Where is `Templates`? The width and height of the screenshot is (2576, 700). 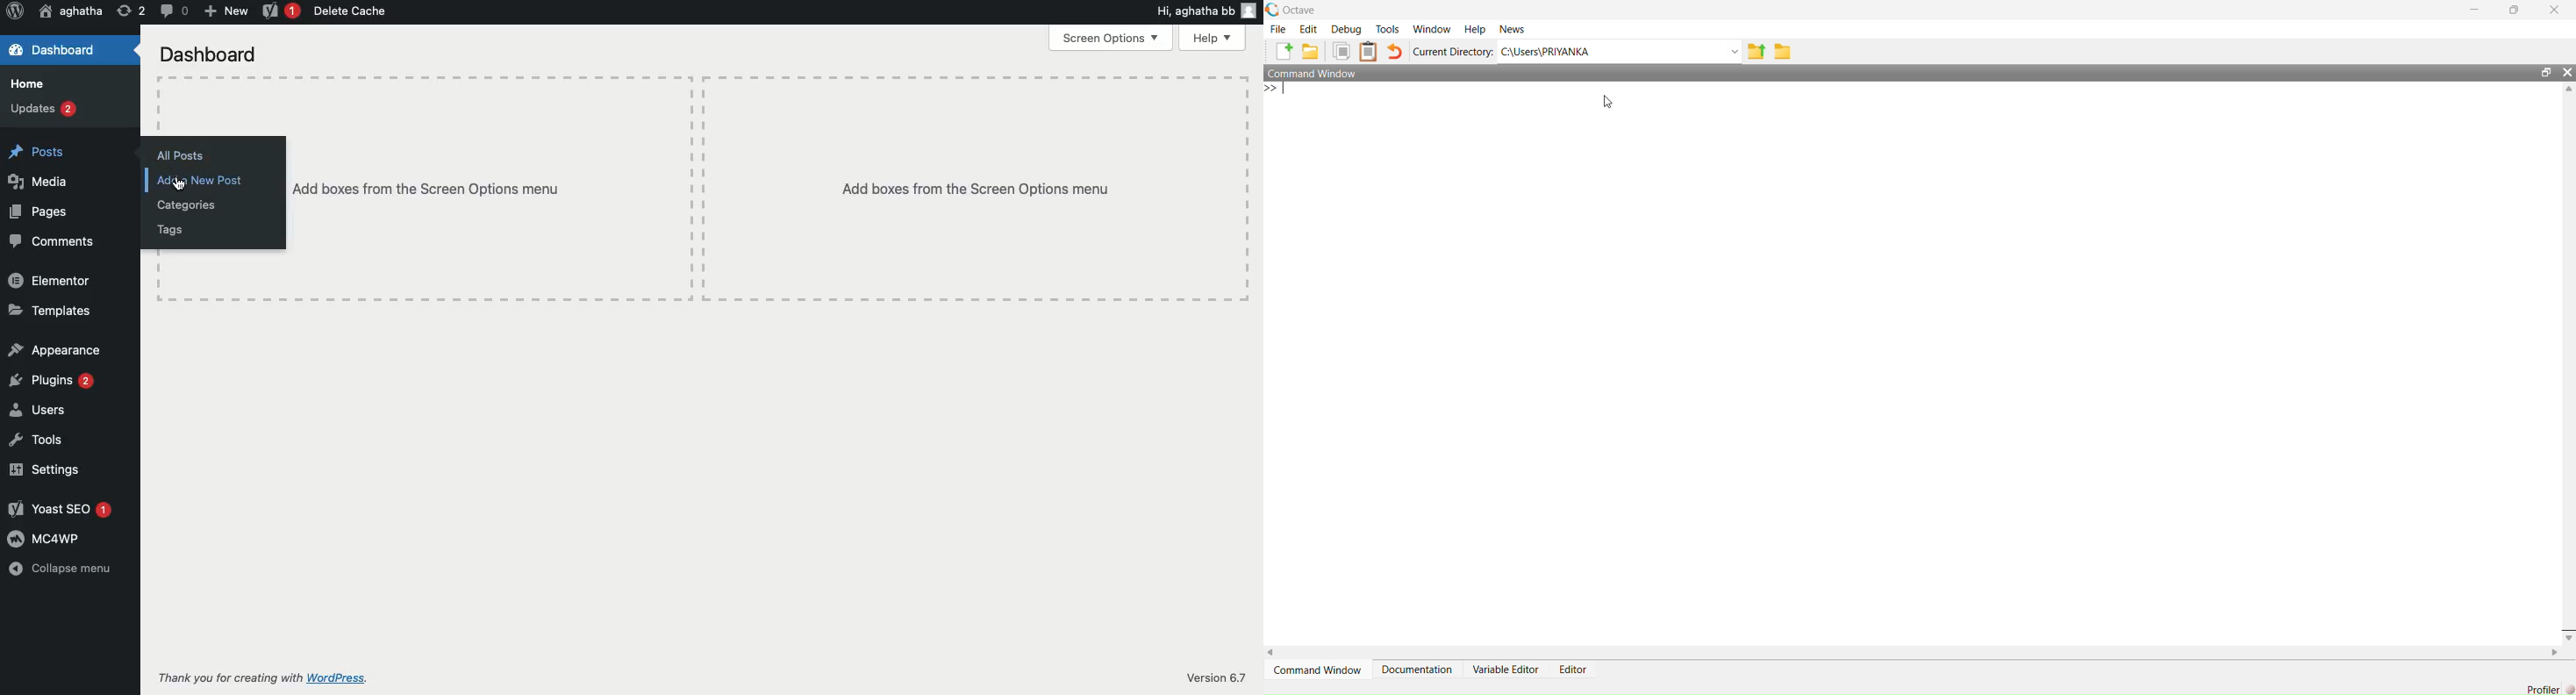 Templates is located at coordinates (50, 311).